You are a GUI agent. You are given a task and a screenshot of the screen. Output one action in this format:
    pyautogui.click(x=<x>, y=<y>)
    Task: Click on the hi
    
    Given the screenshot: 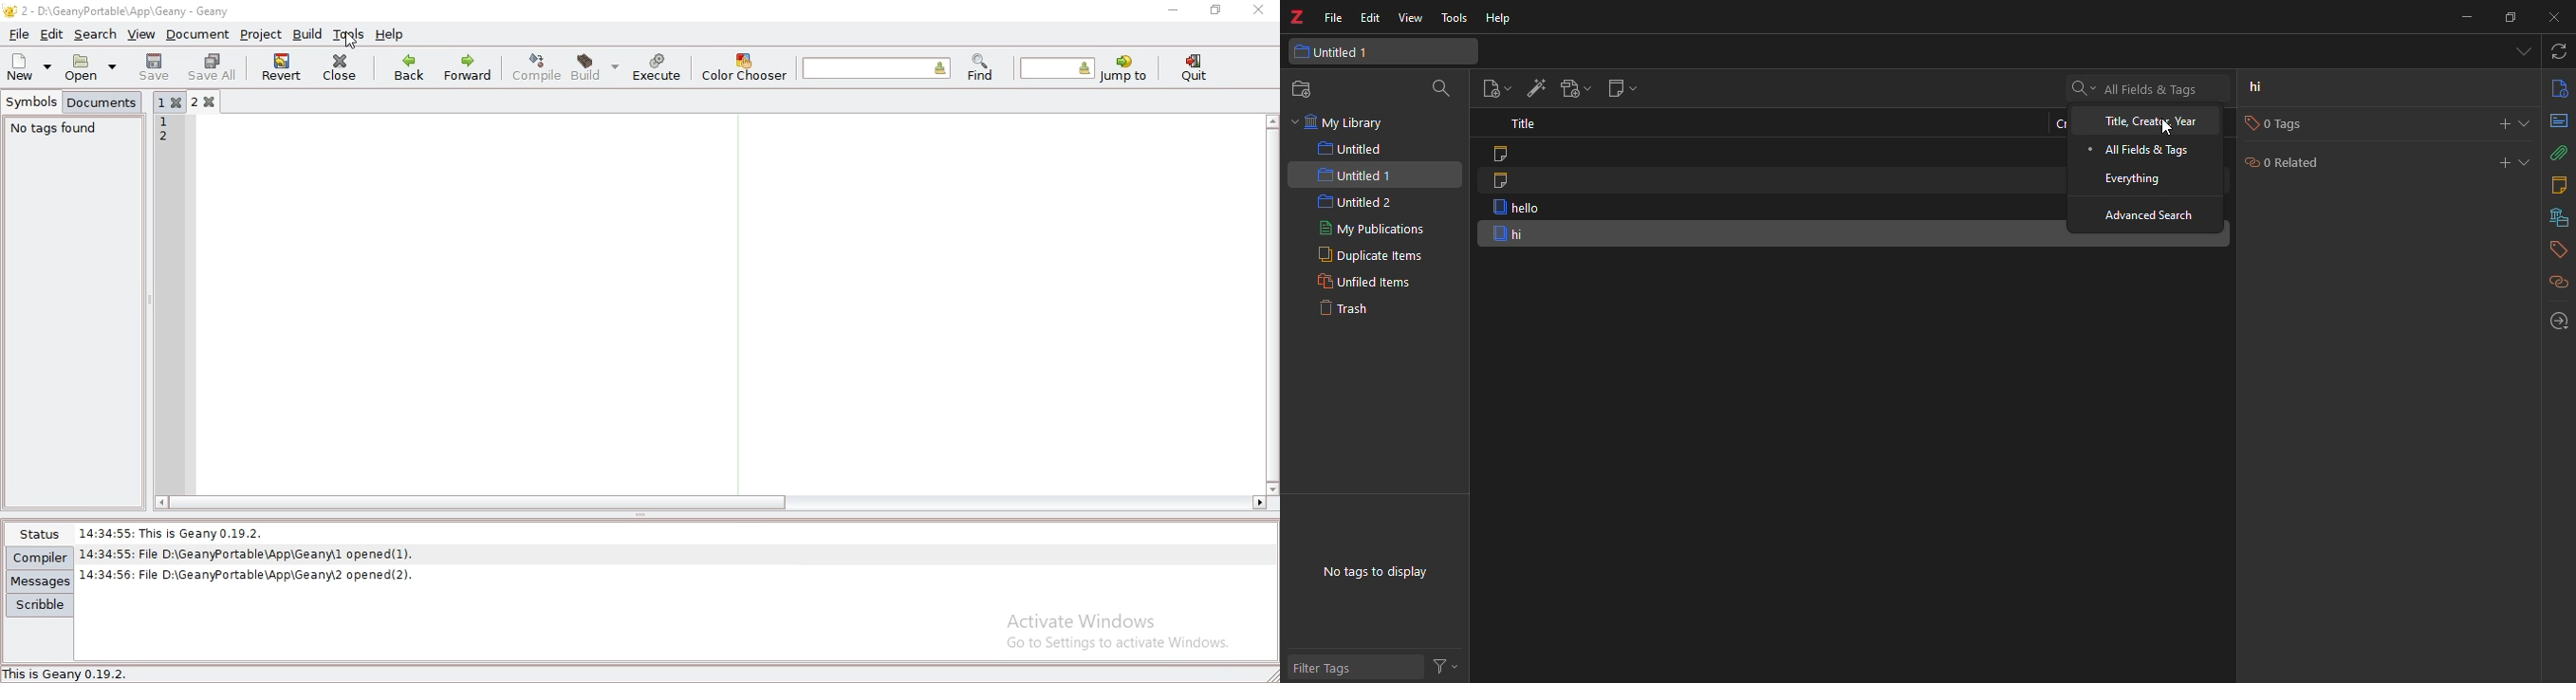 What is the action you would take?
    pyautogui.click(x=1511, y=235)
    